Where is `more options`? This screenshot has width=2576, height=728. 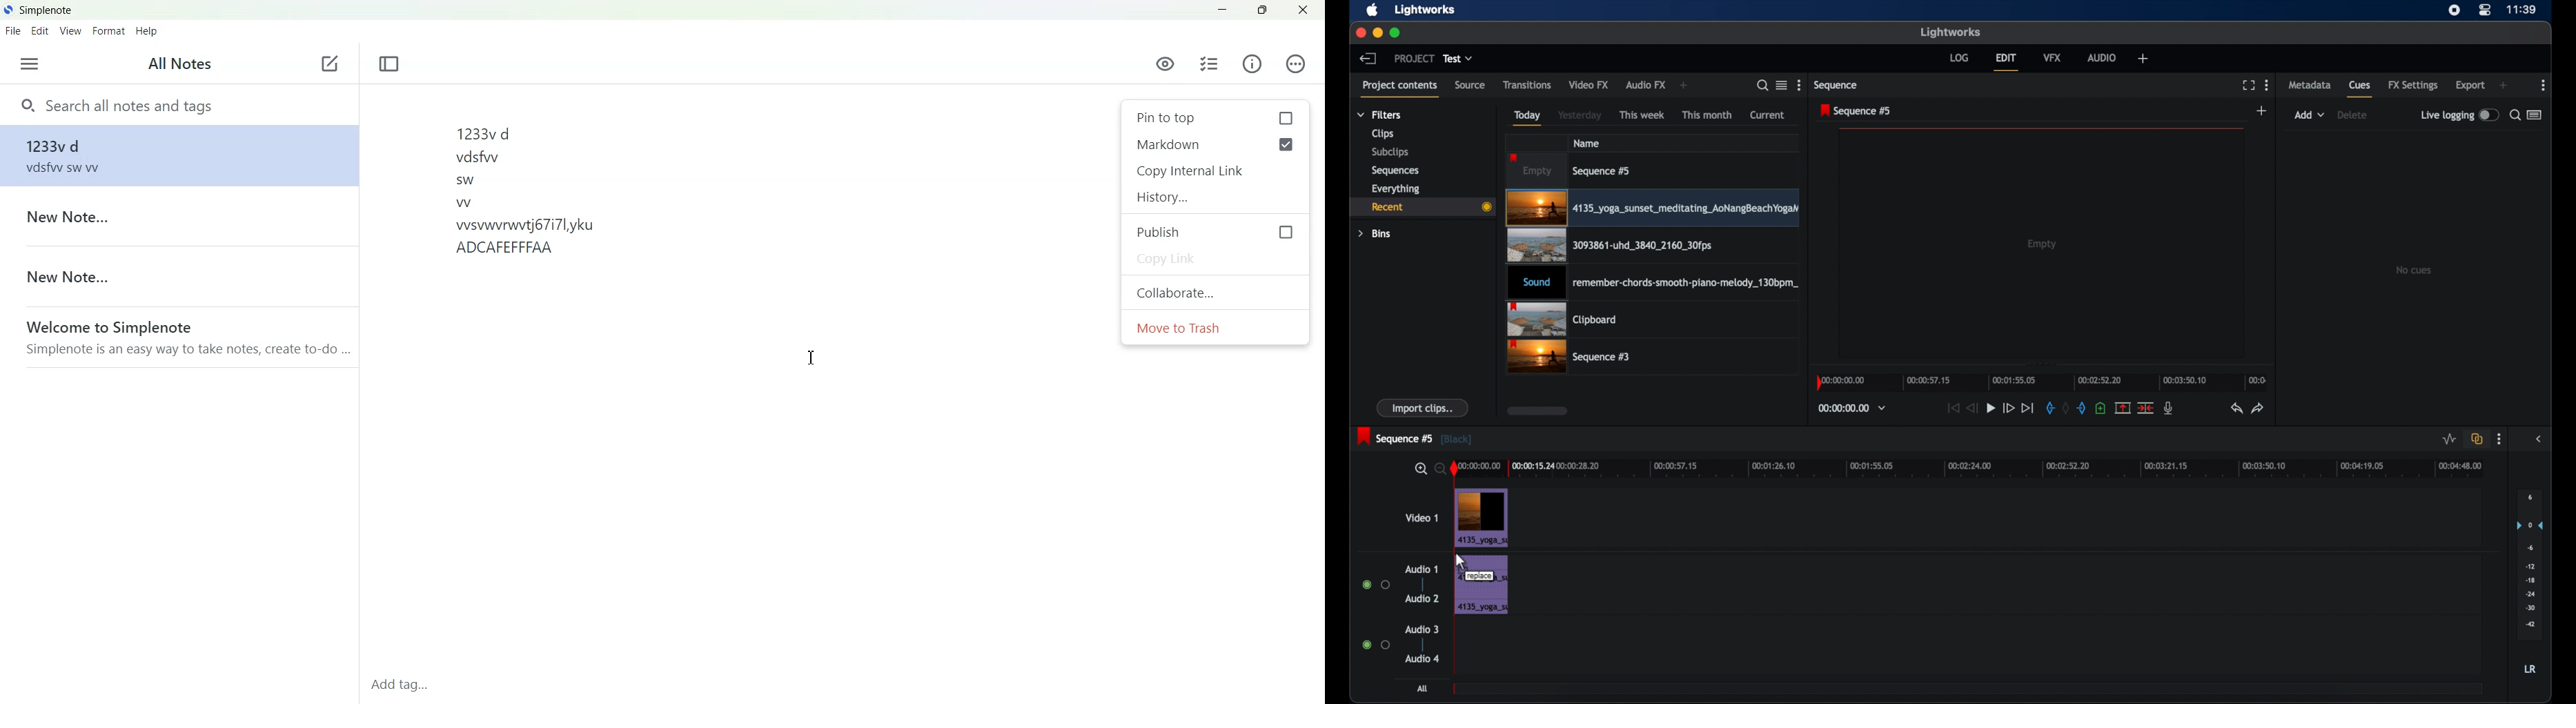
more options is located at coordinates (2267, 85).